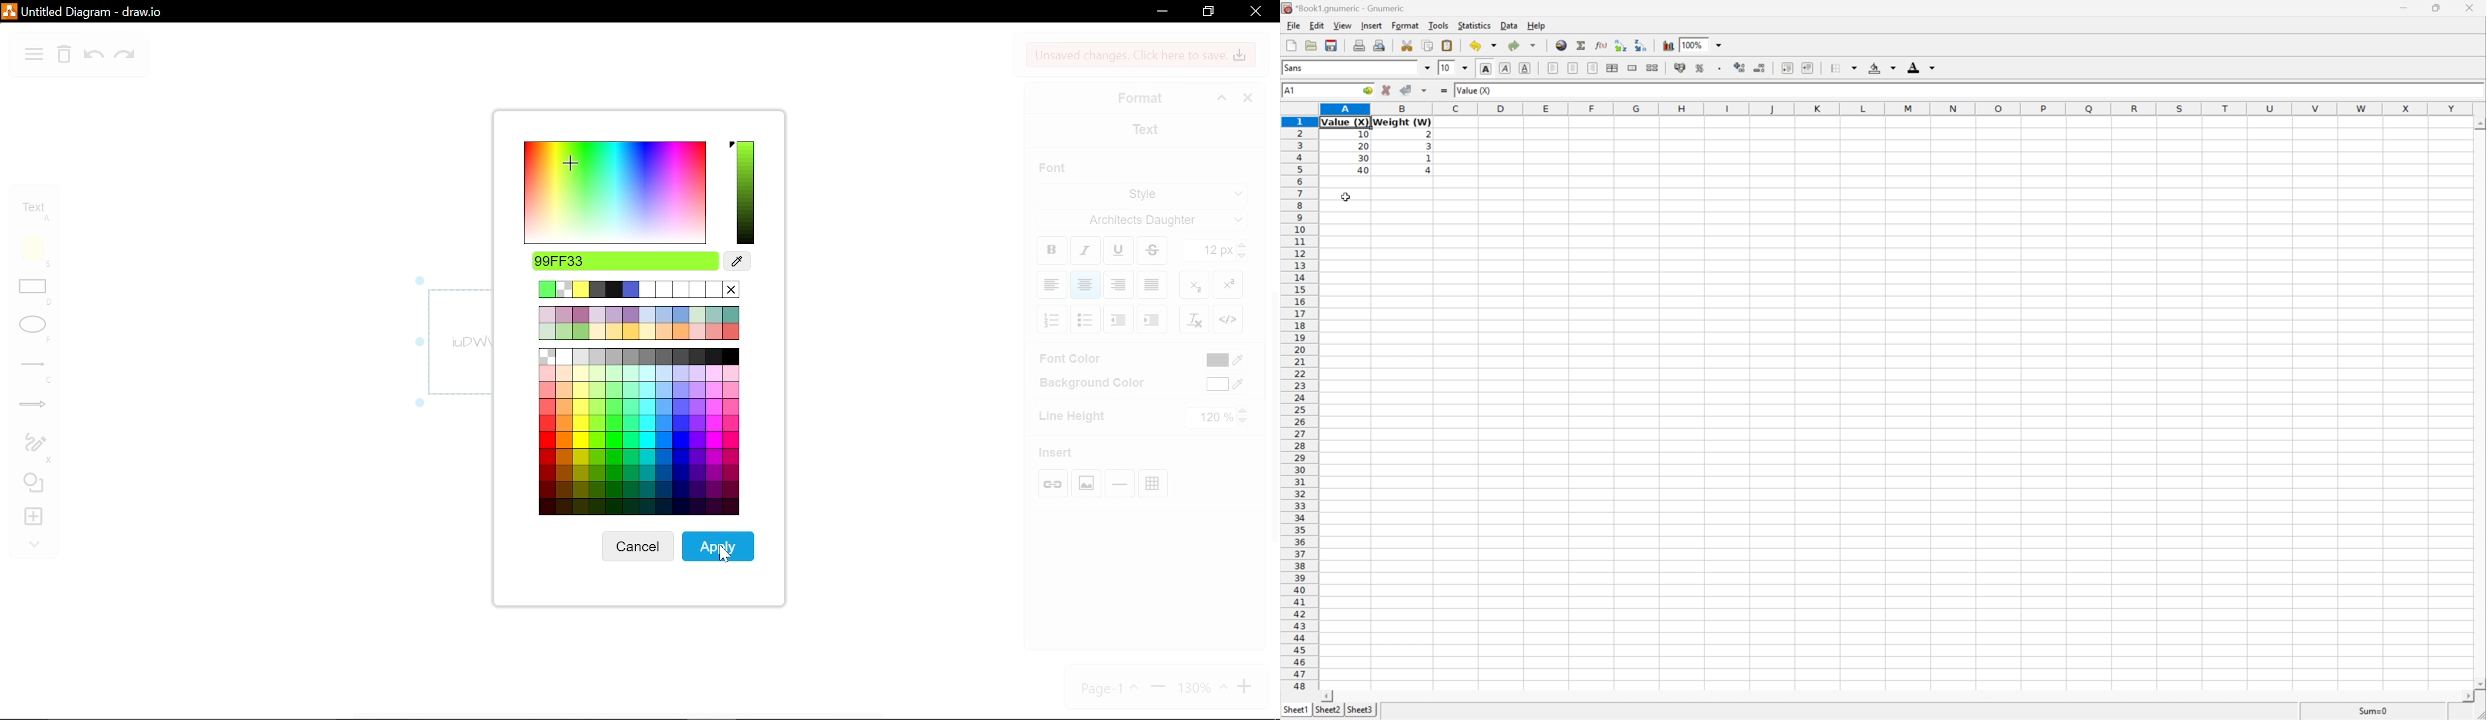 The image size is (2492, 728). Describe the element at coordinates (1442, 90) in the screenshot. I see `Enter formula` at that location.